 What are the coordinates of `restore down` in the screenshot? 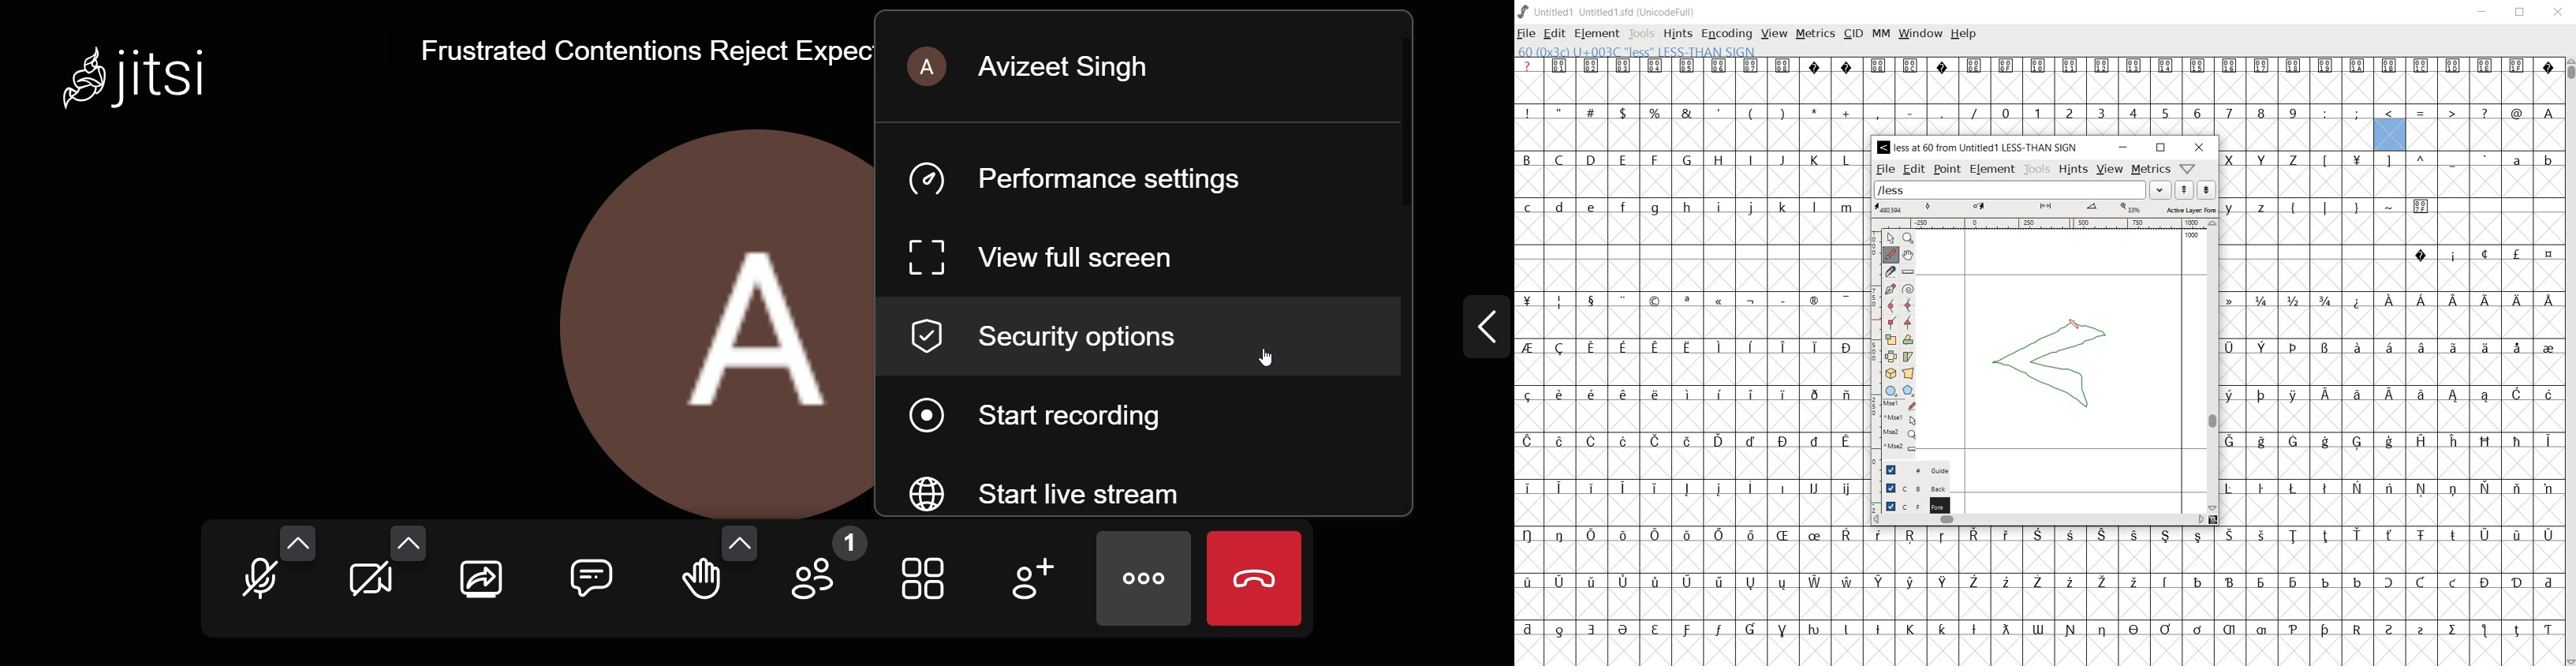 It's located at (2161, 149).